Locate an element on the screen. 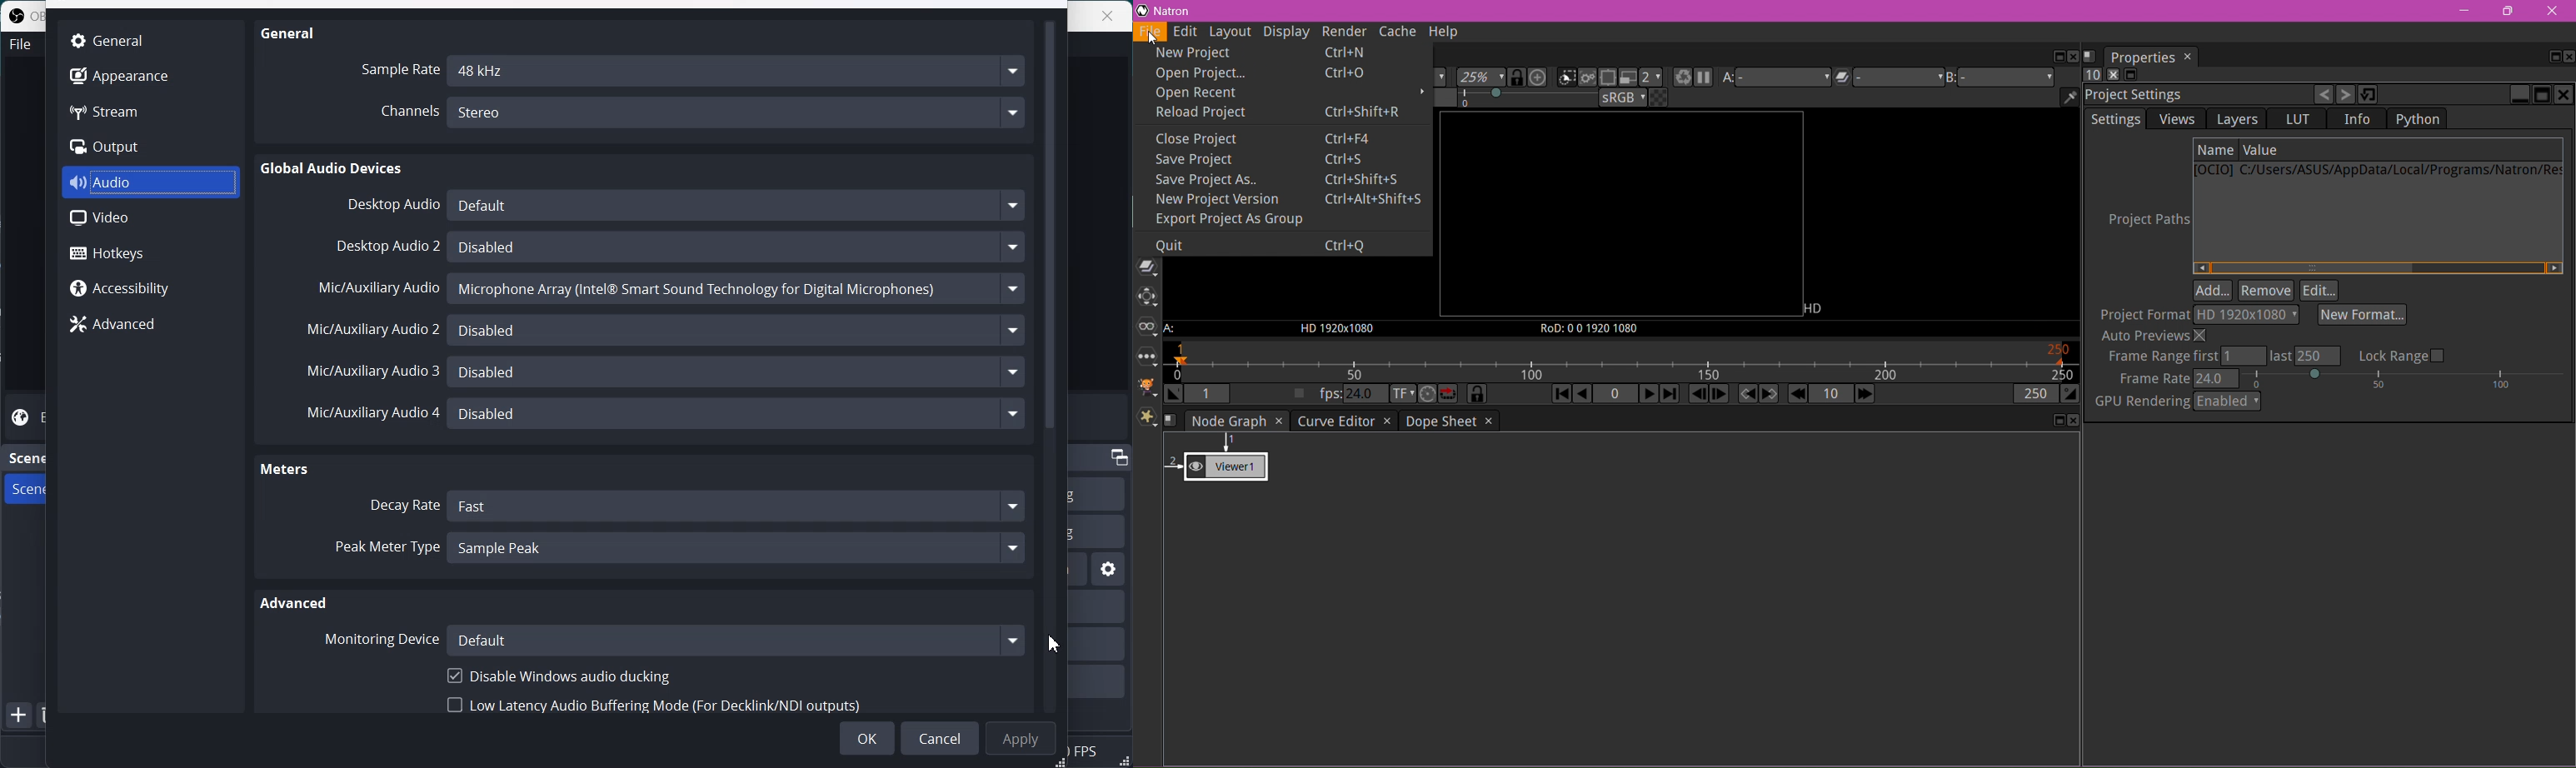 The image size is (2576, 784). Disabled is located at coordinates (737, 330).